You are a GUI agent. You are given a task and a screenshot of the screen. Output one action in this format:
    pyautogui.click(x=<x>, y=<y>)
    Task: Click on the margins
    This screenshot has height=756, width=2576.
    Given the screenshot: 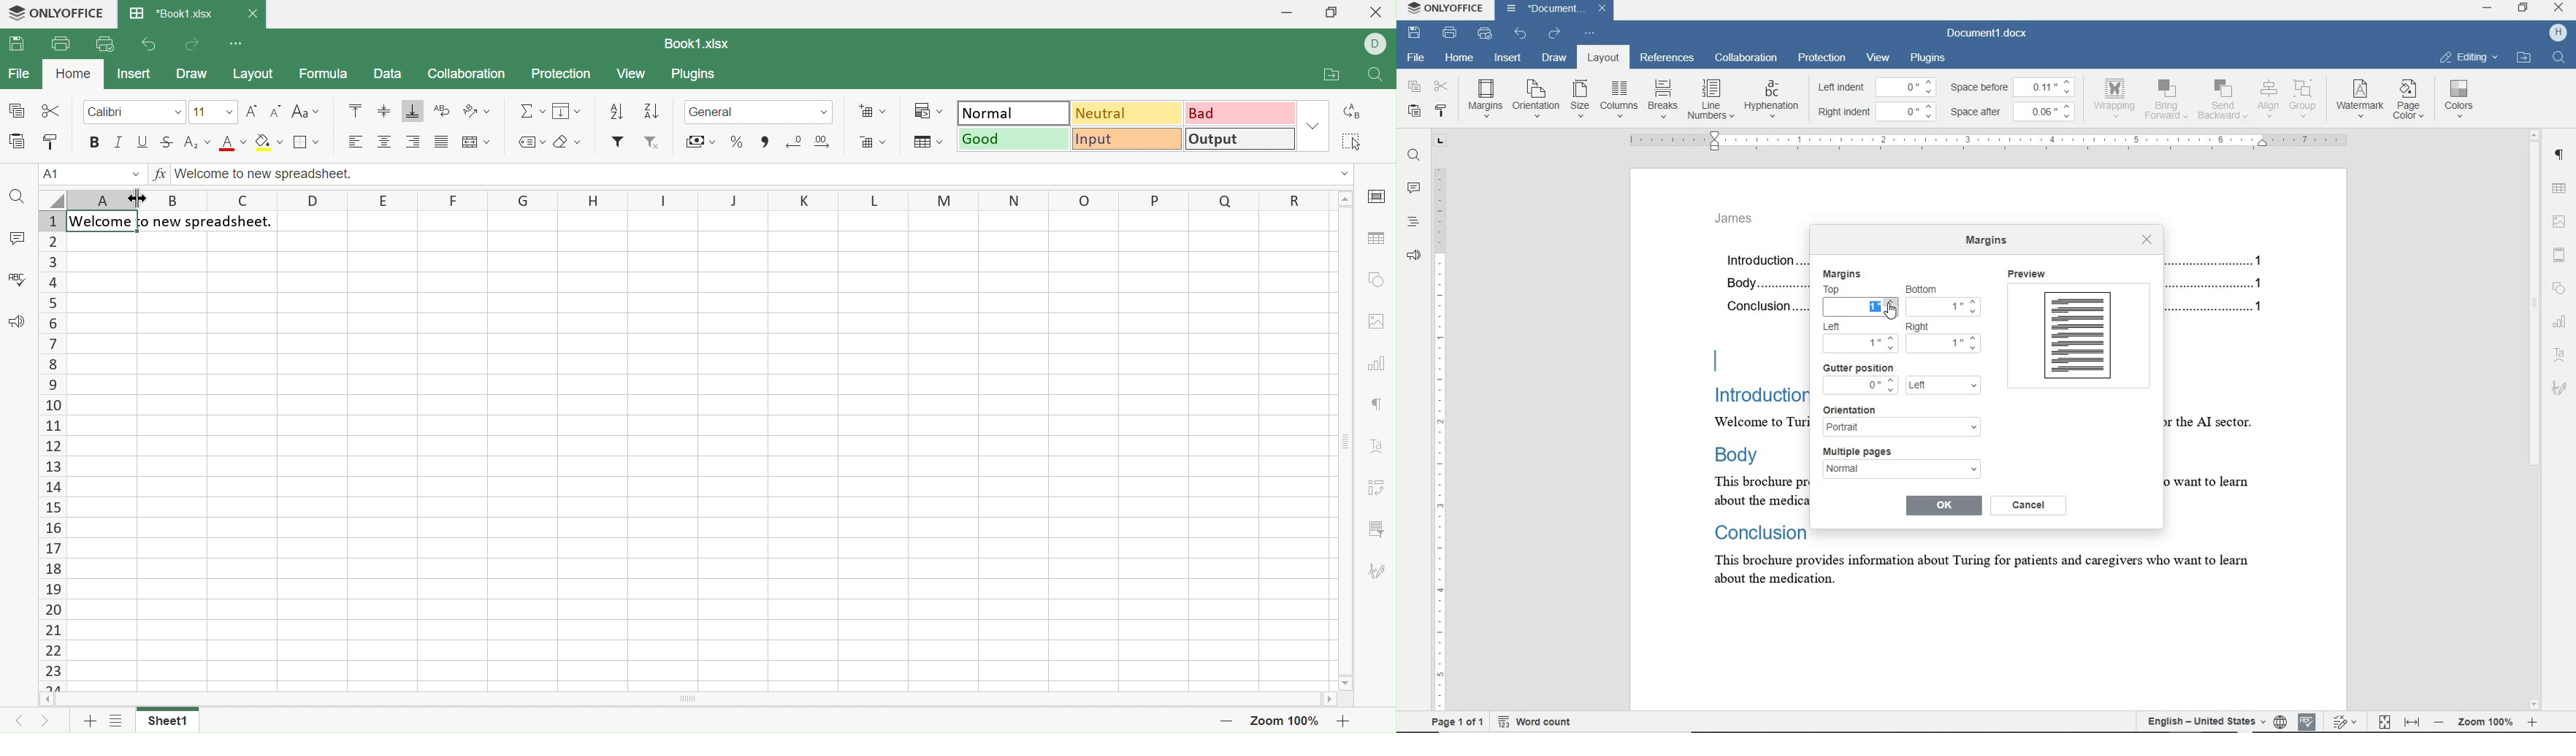 What is the action you would take?
    pyautogui.click(x=1485, y=98)
    